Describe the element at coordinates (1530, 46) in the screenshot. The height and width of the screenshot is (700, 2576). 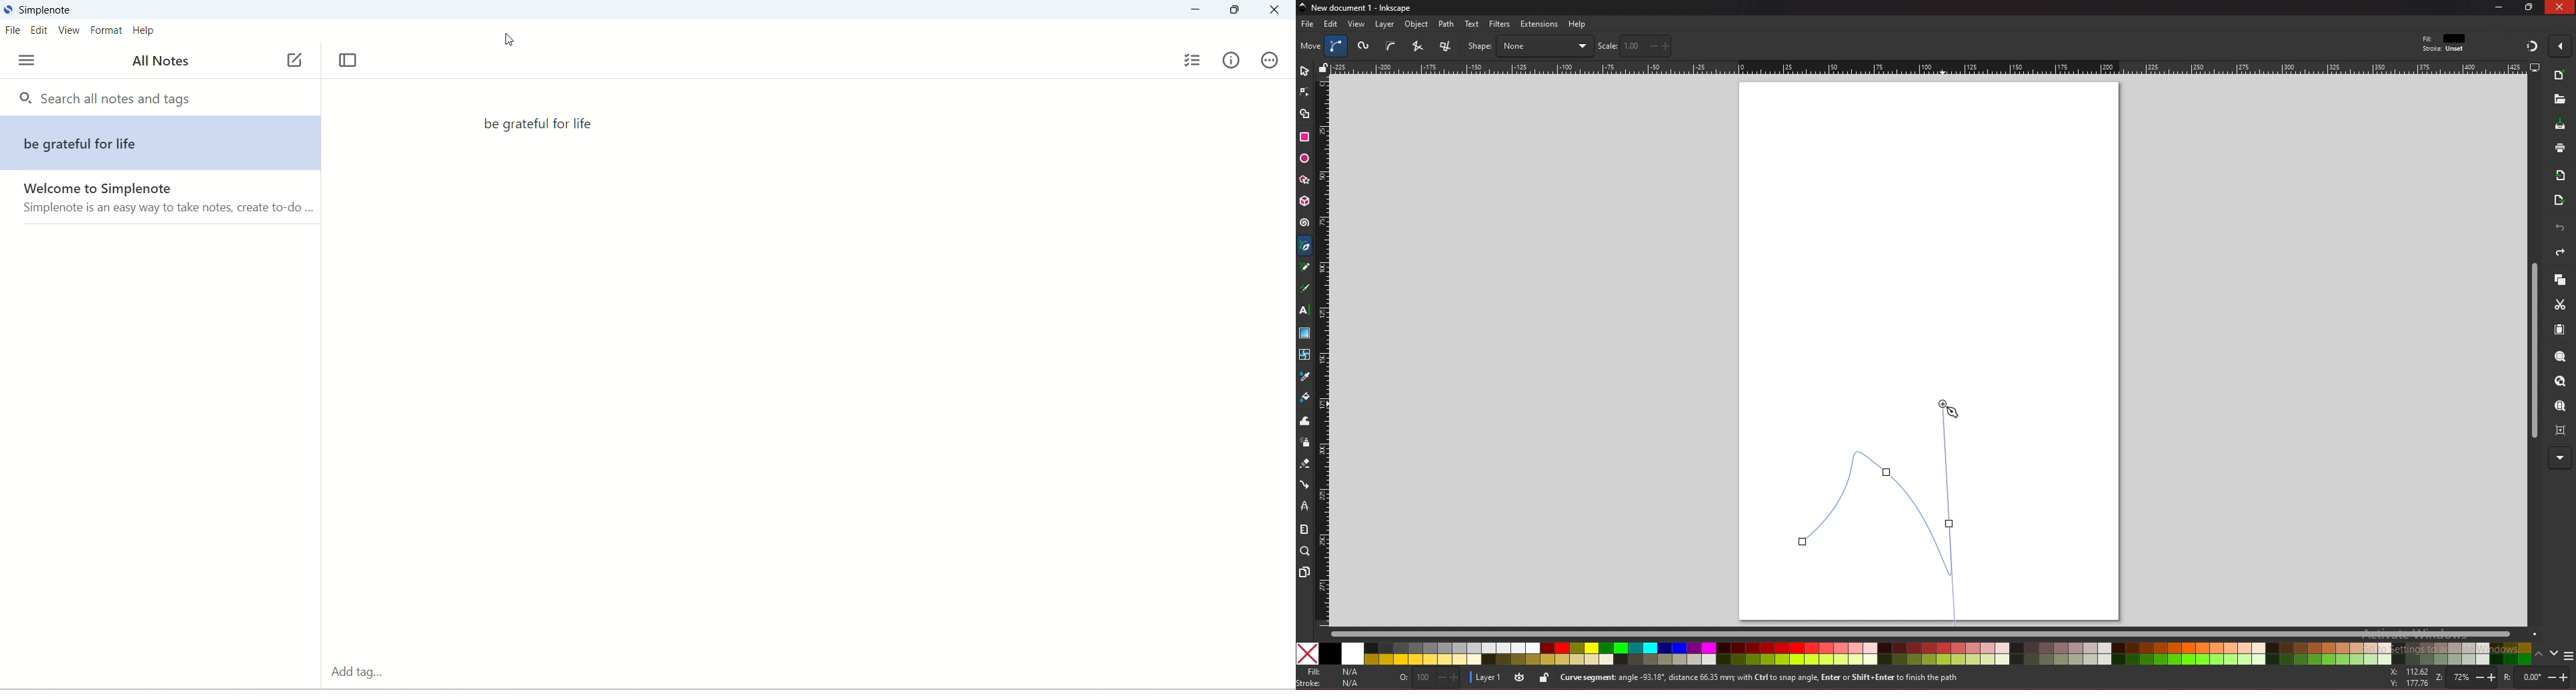
I see `shape` at that location.